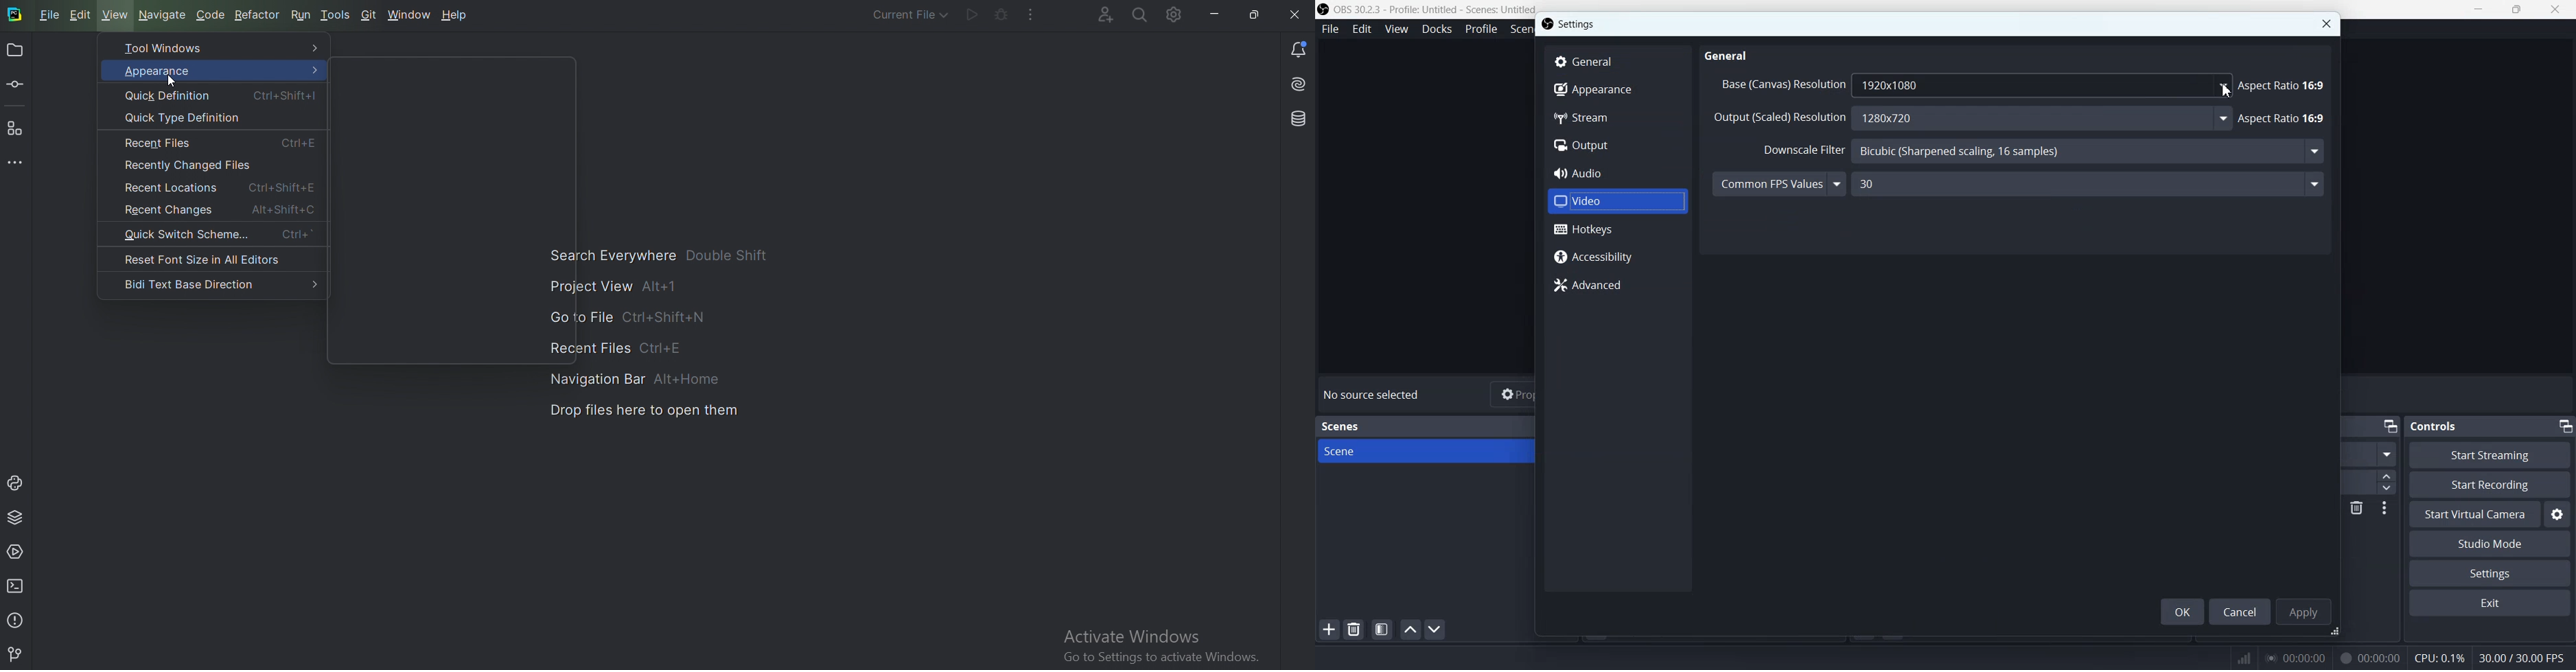  Describe the element at coordinates (1618, 230) in the screenshot. I see `Hotkeys` at that location.